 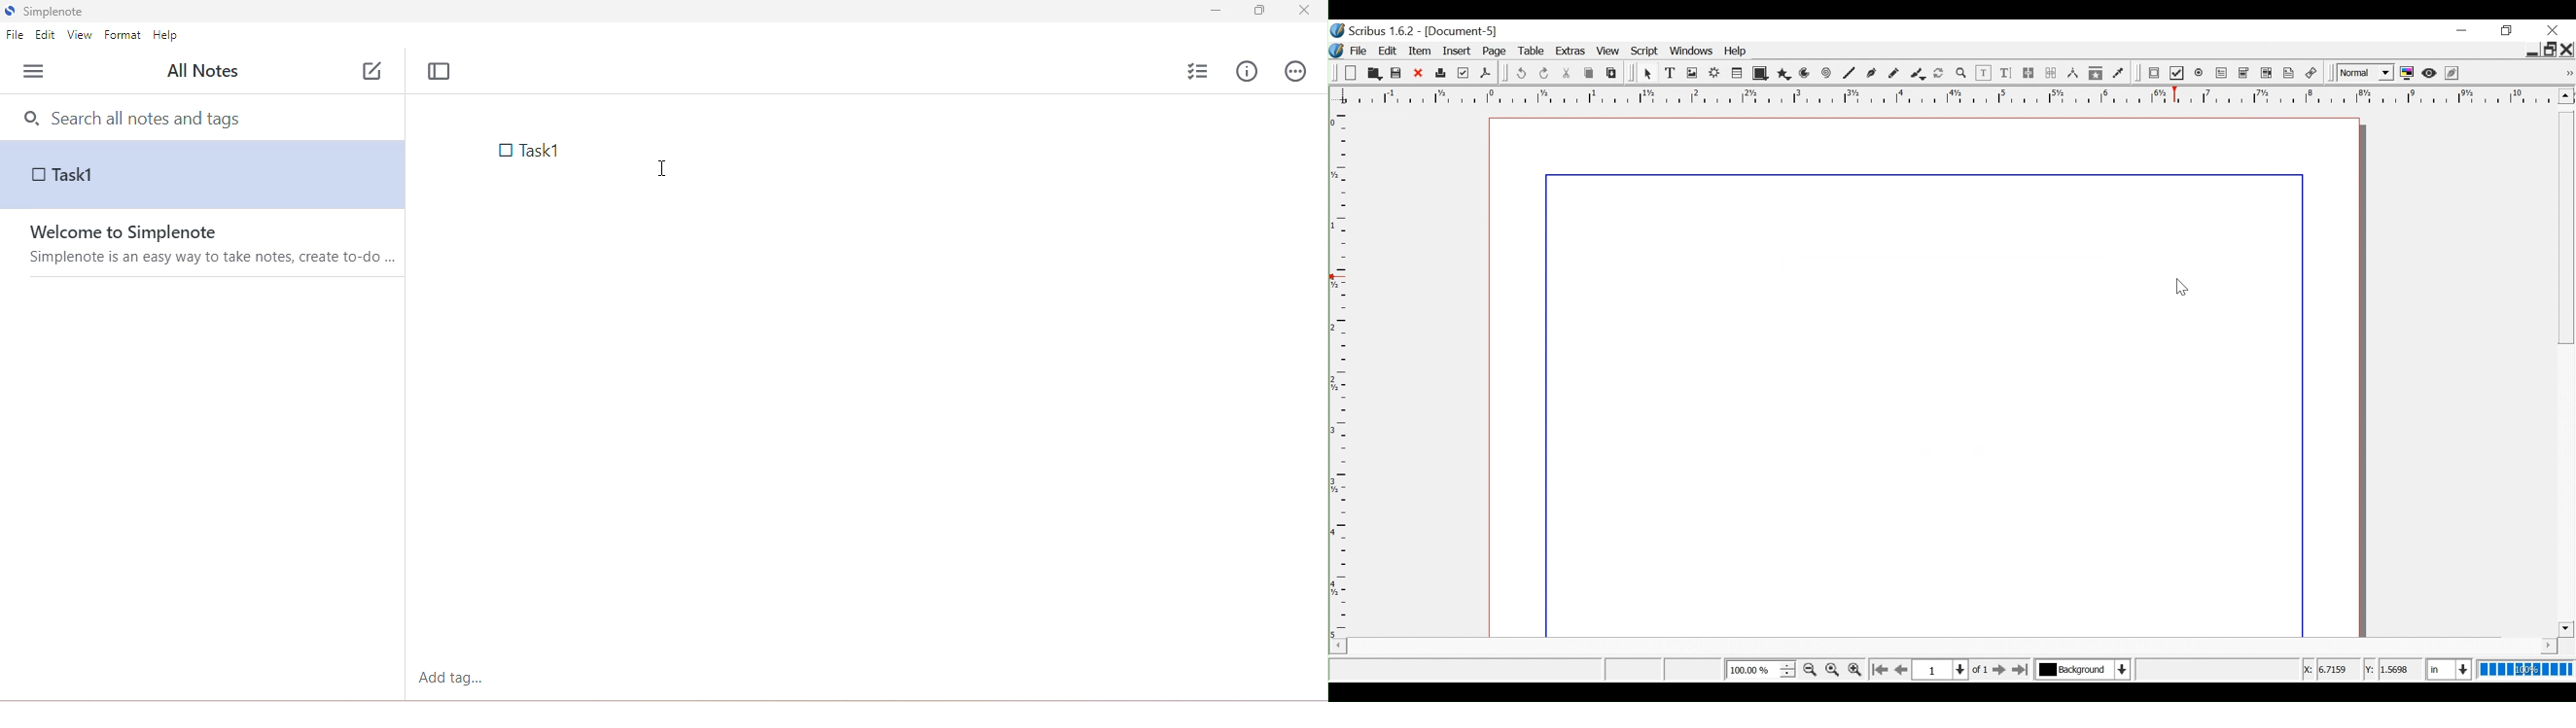 What do you see at coordinates (48, 37) in the screenshot?
I see `edit` at bounding box center [48, 37].